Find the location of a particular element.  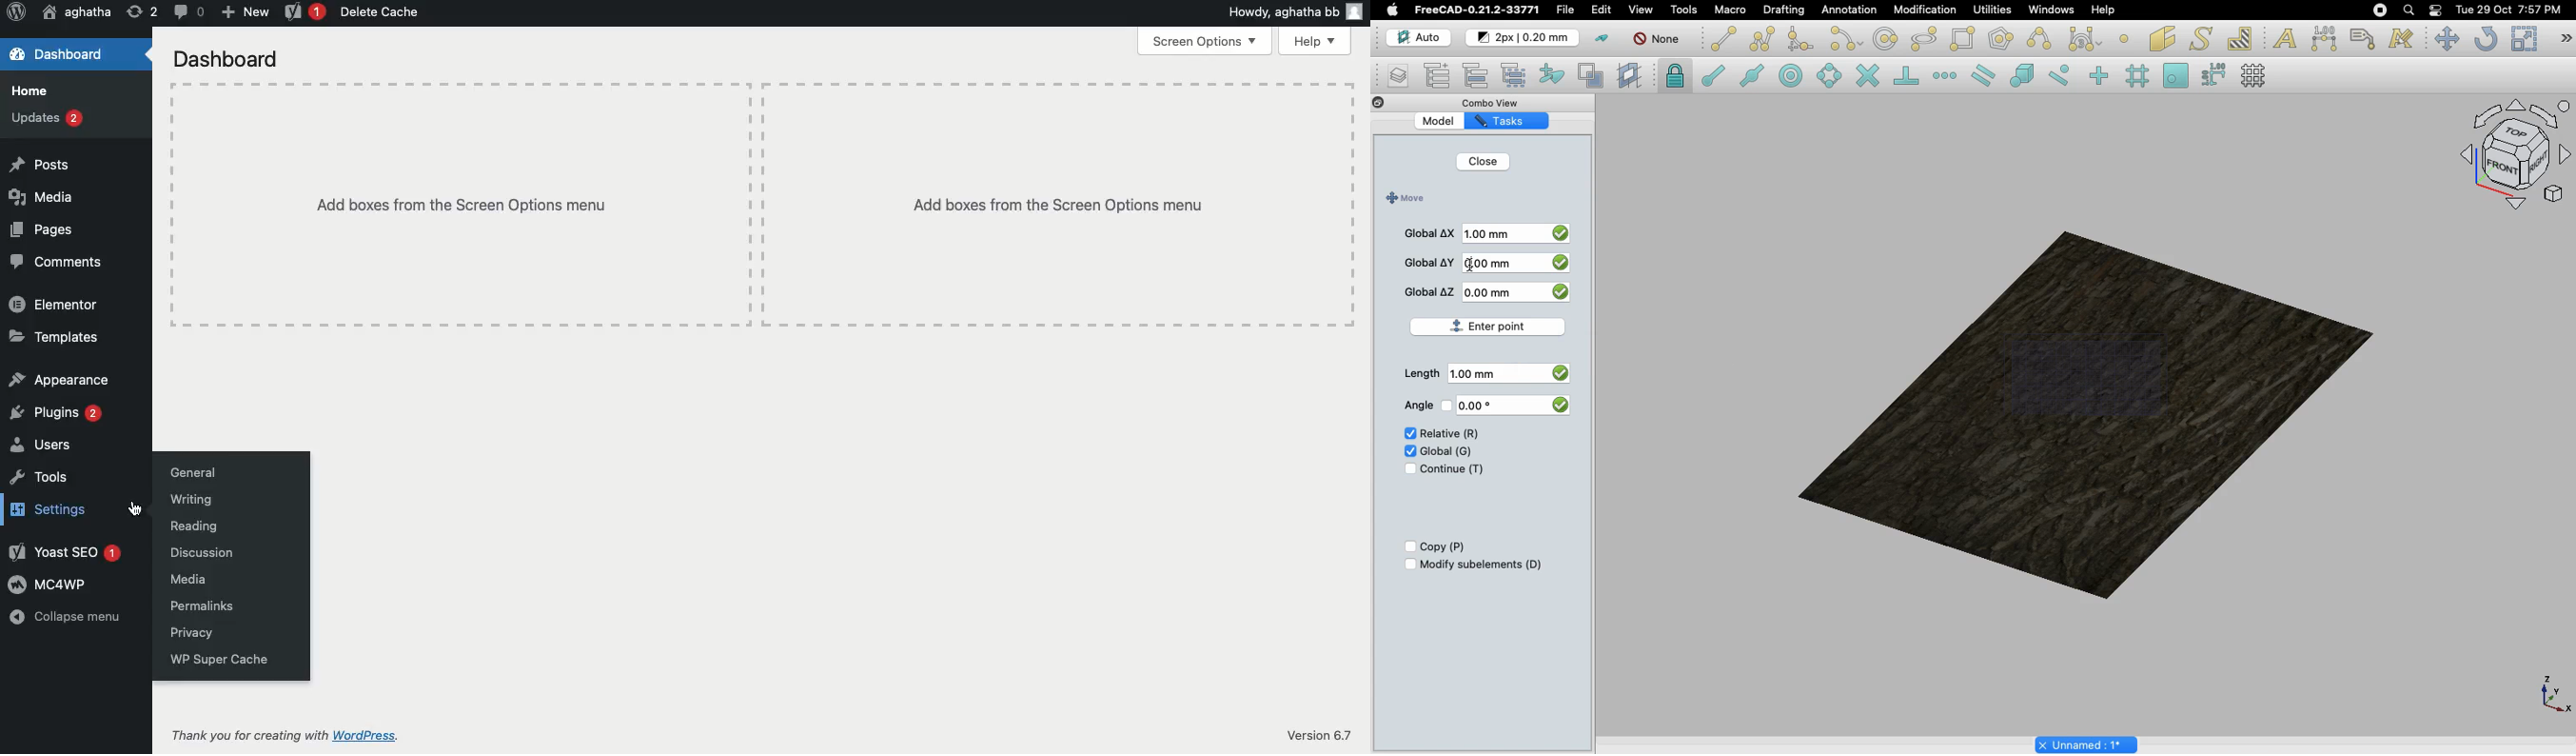

Auto is located at coordinates (1420, 38).